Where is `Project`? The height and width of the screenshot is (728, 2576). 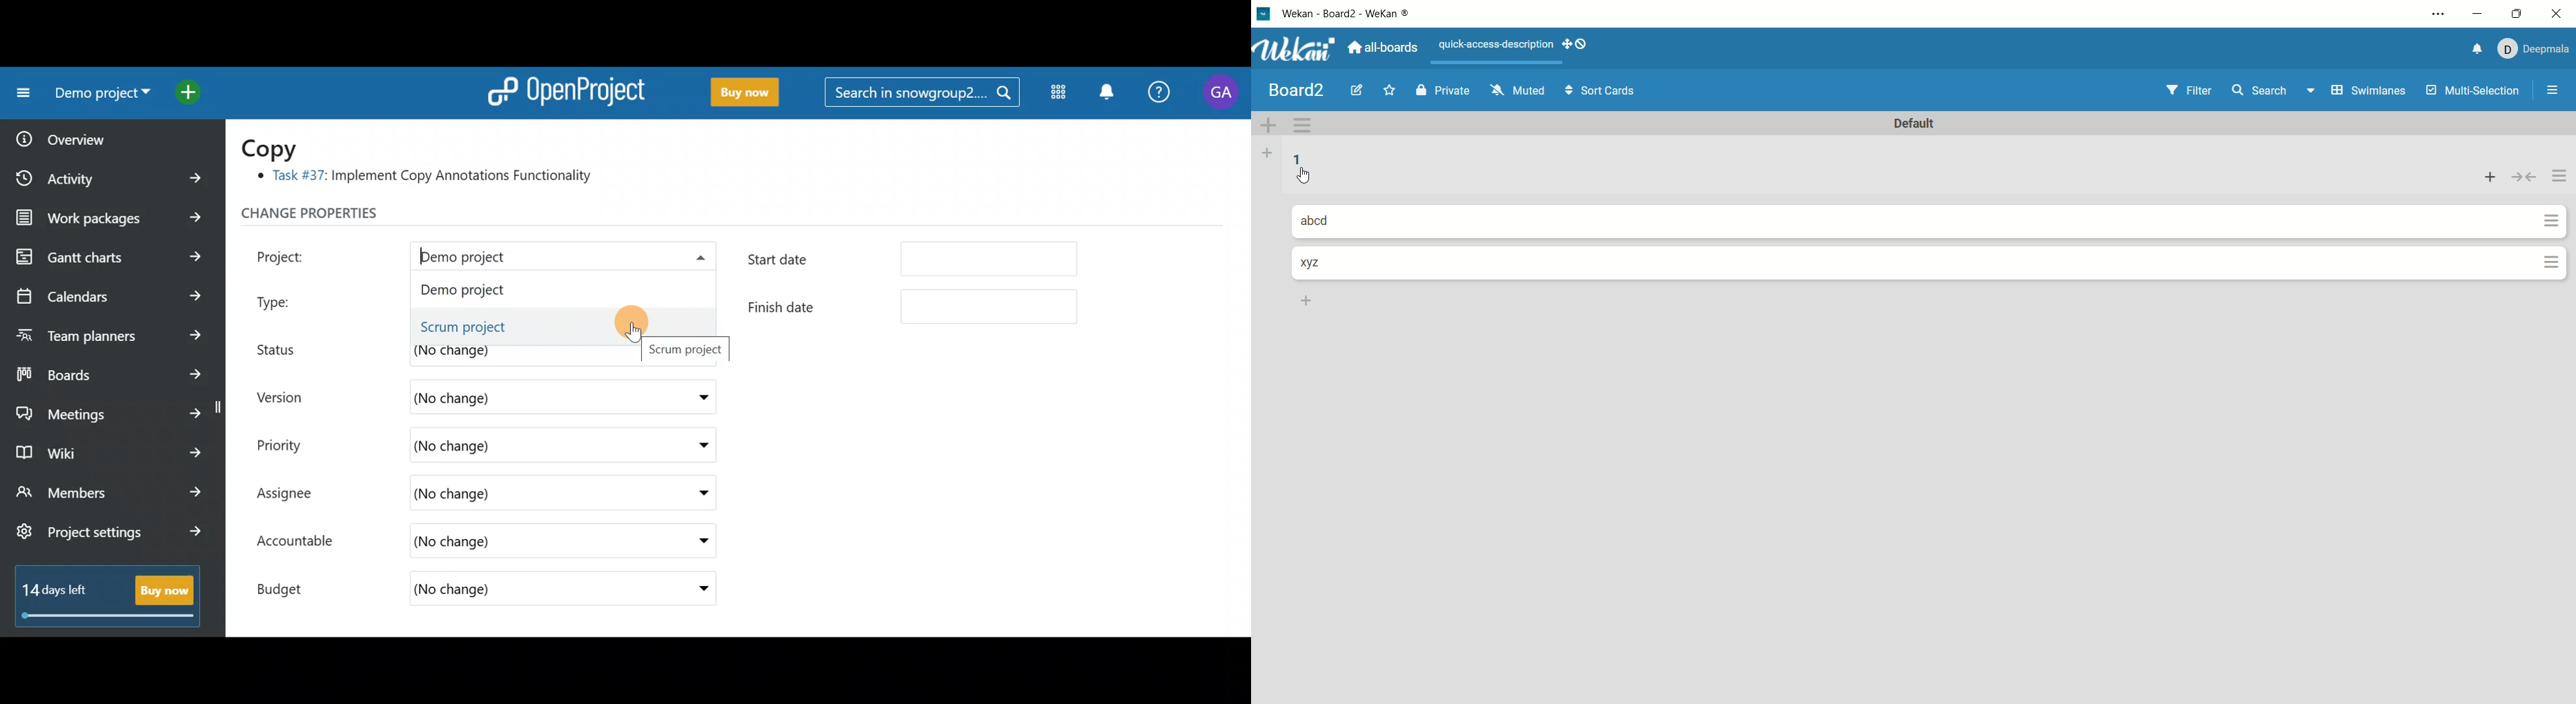 Project is located at coordinates (297, 255).